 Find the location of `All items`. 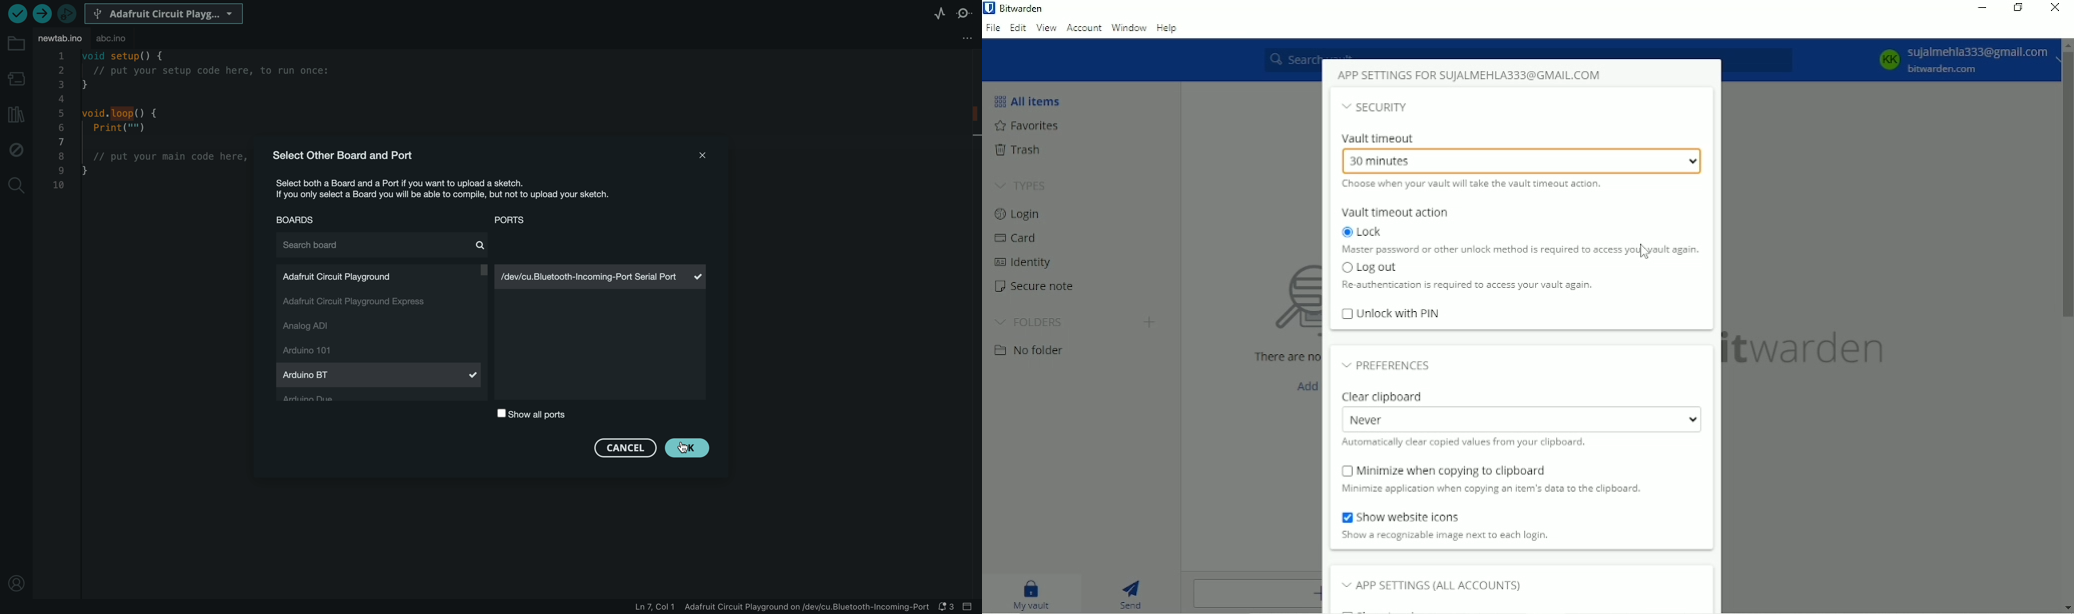

All items is located at coordinates (1029, 100).